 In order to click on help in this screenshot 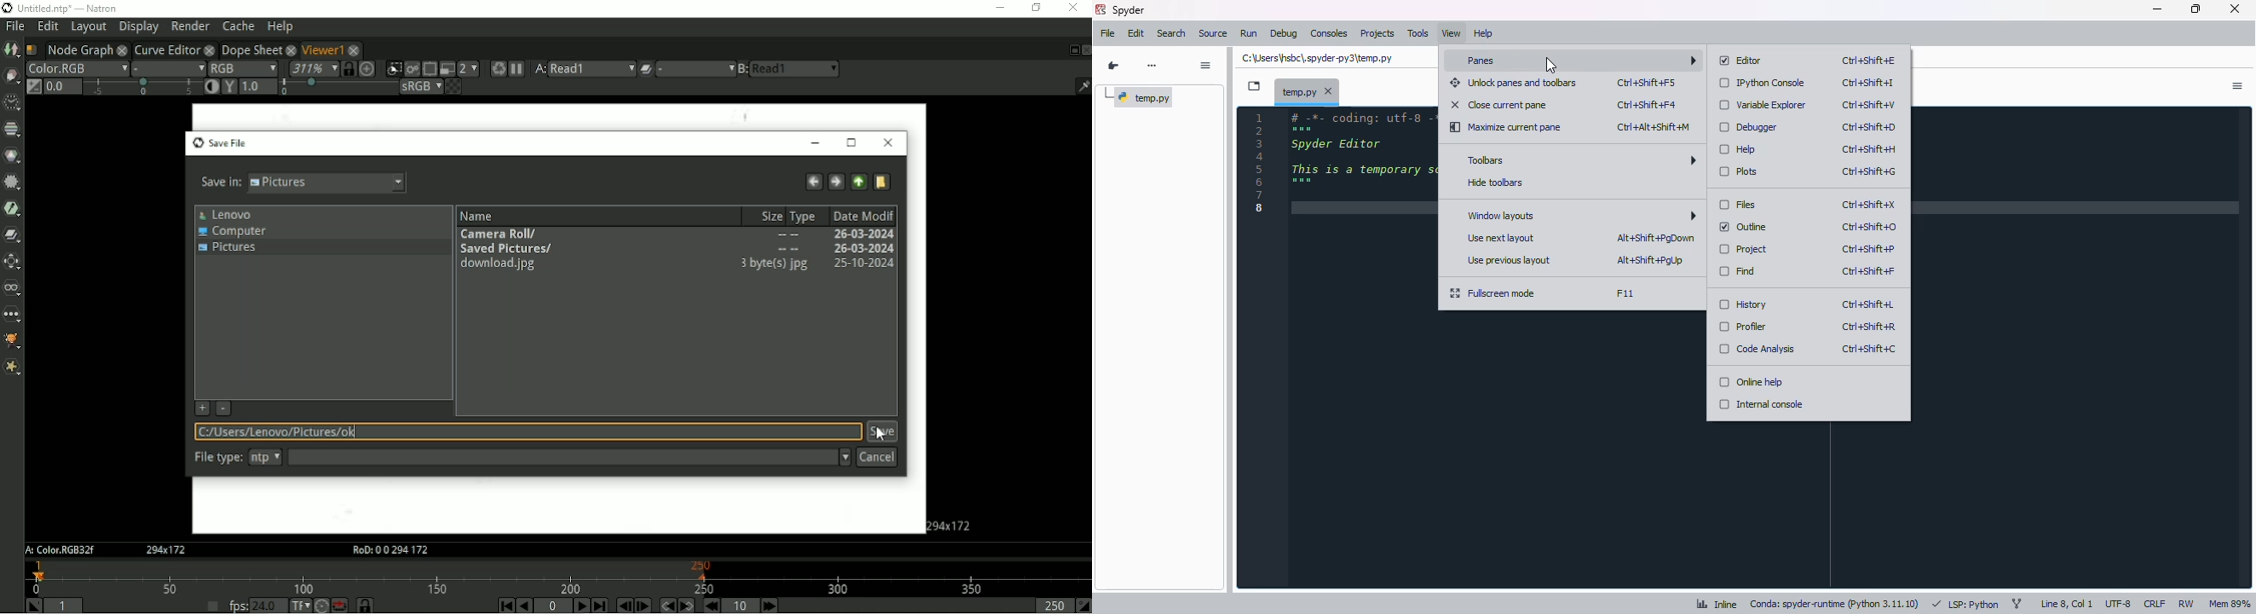, I will do `click(1738, 149)`.